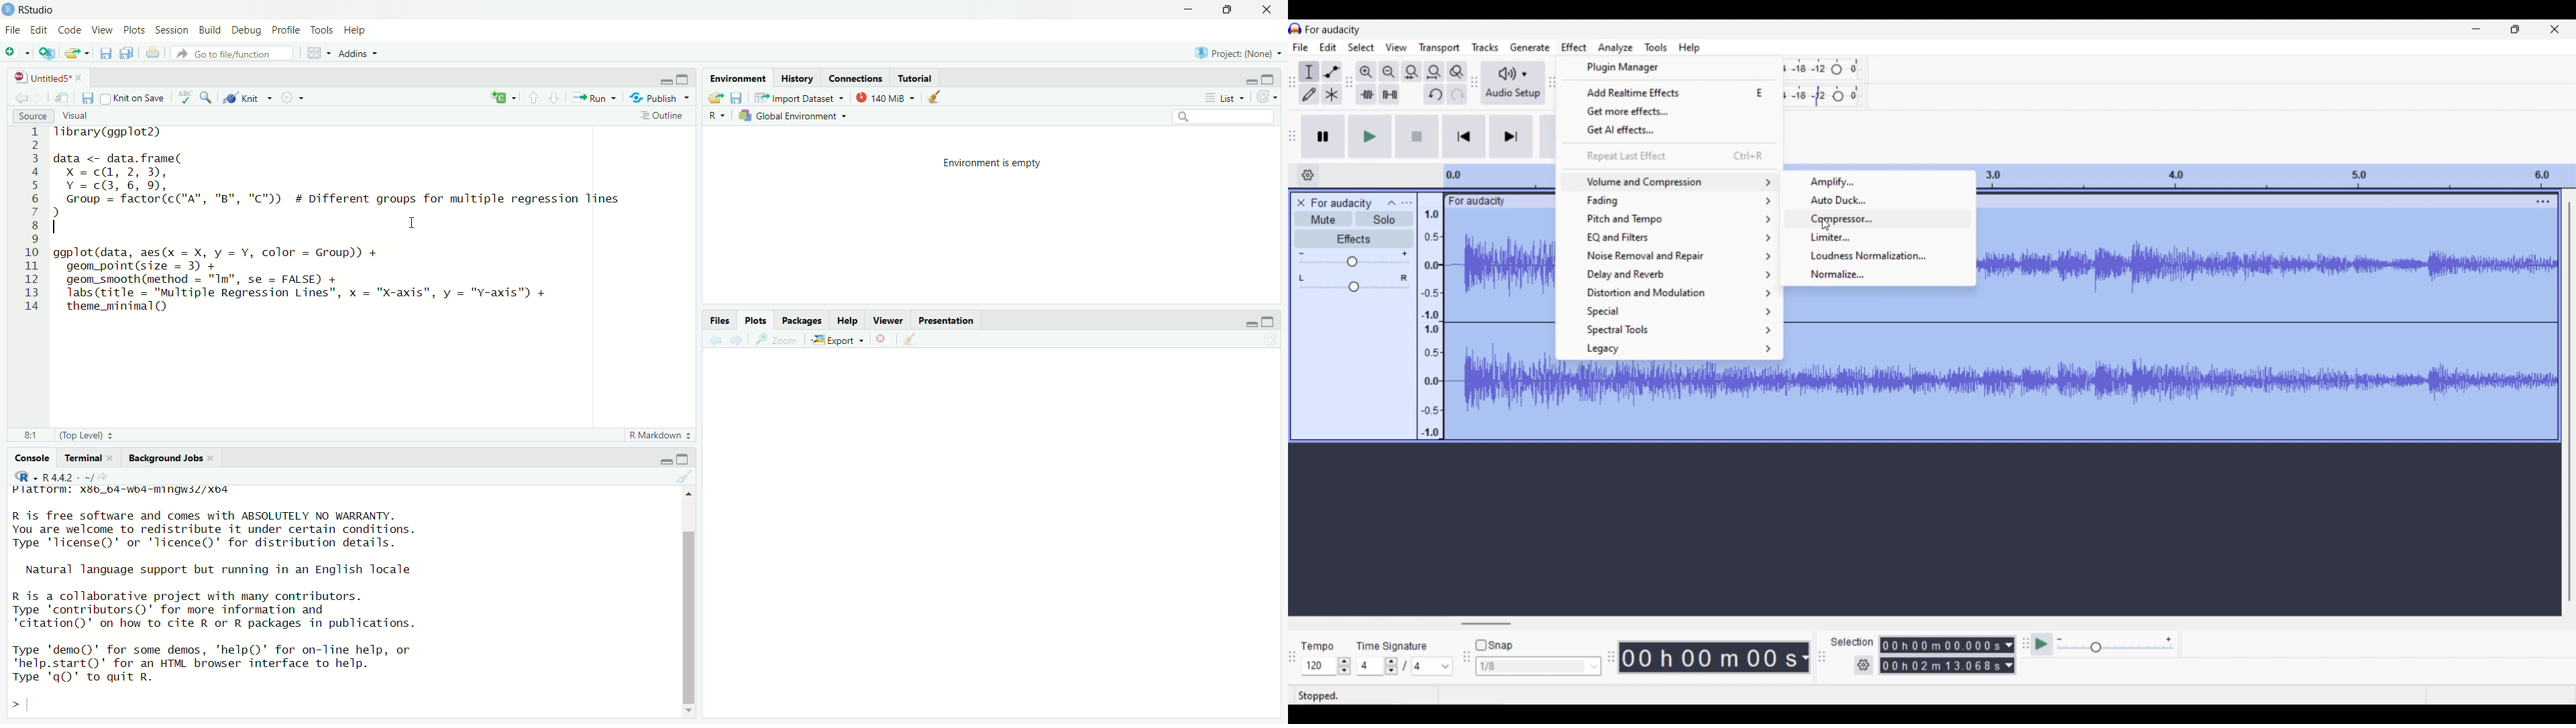  I want to click on zoom, so click(205, 97).